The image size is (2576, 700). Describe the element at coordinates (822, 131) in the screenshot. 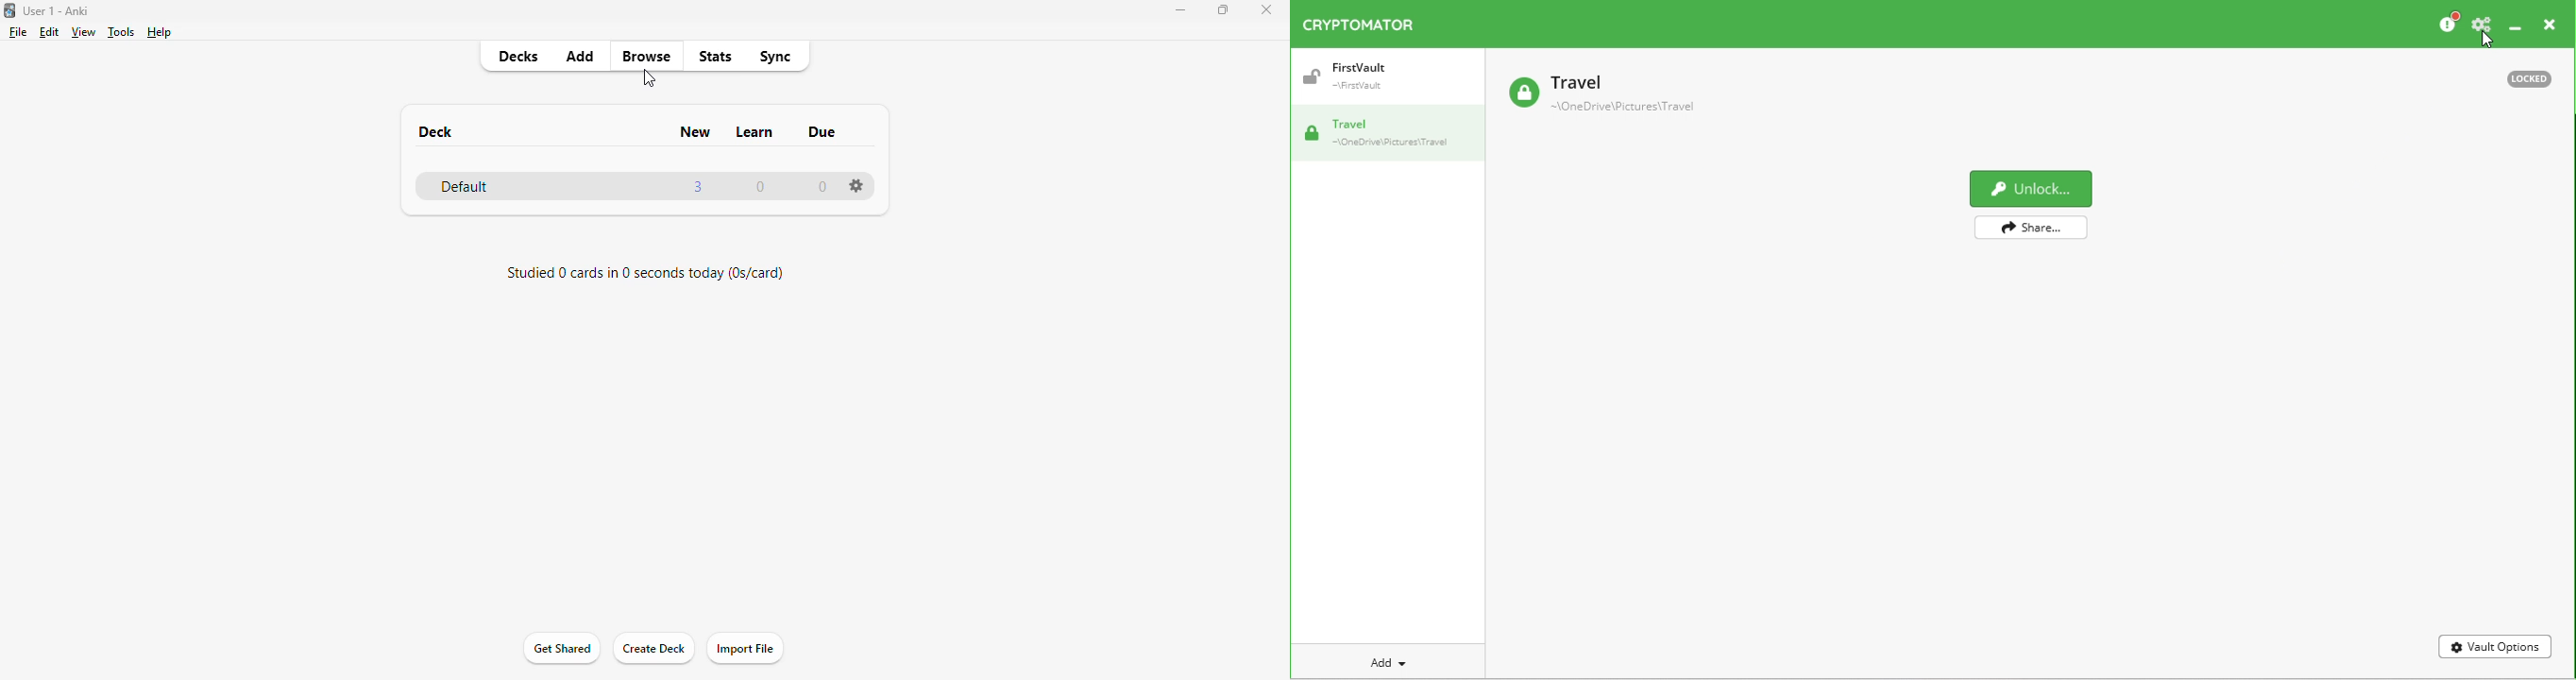

I see `due` at that location.